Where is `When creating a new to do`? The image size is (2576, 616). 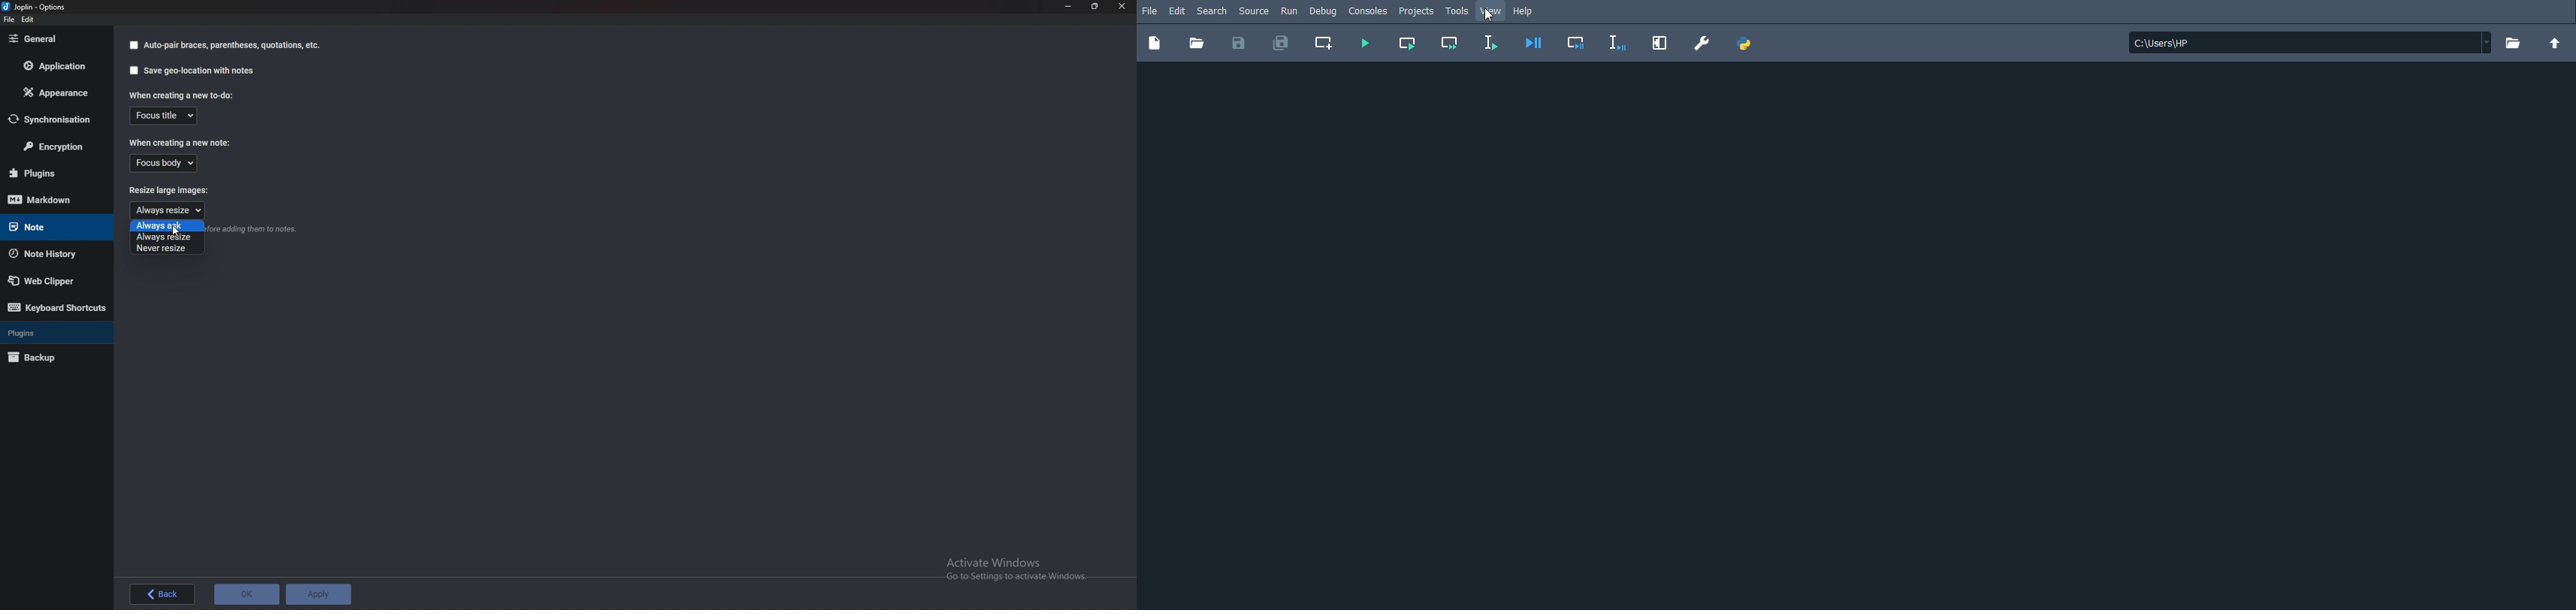
When creating a new to do is located at coordinates (181, 95).